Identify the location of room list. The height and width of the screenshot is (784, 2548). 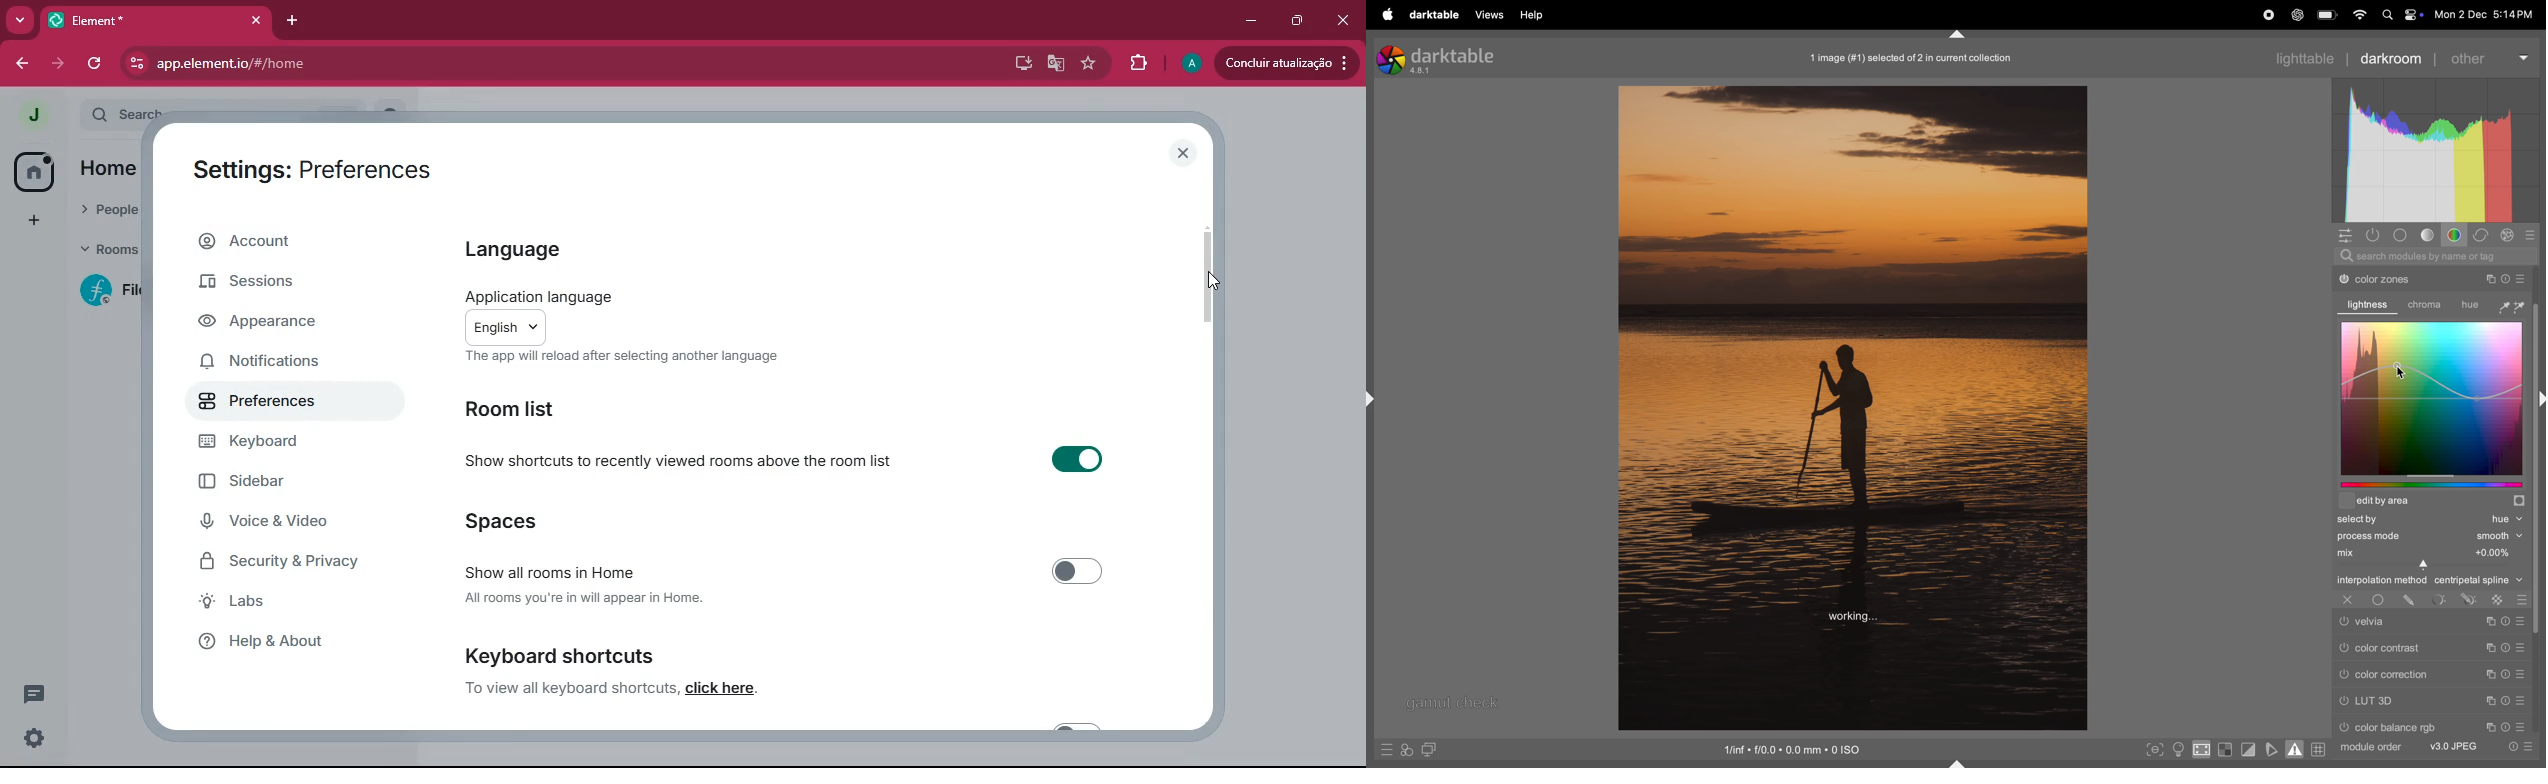
(518, 409).